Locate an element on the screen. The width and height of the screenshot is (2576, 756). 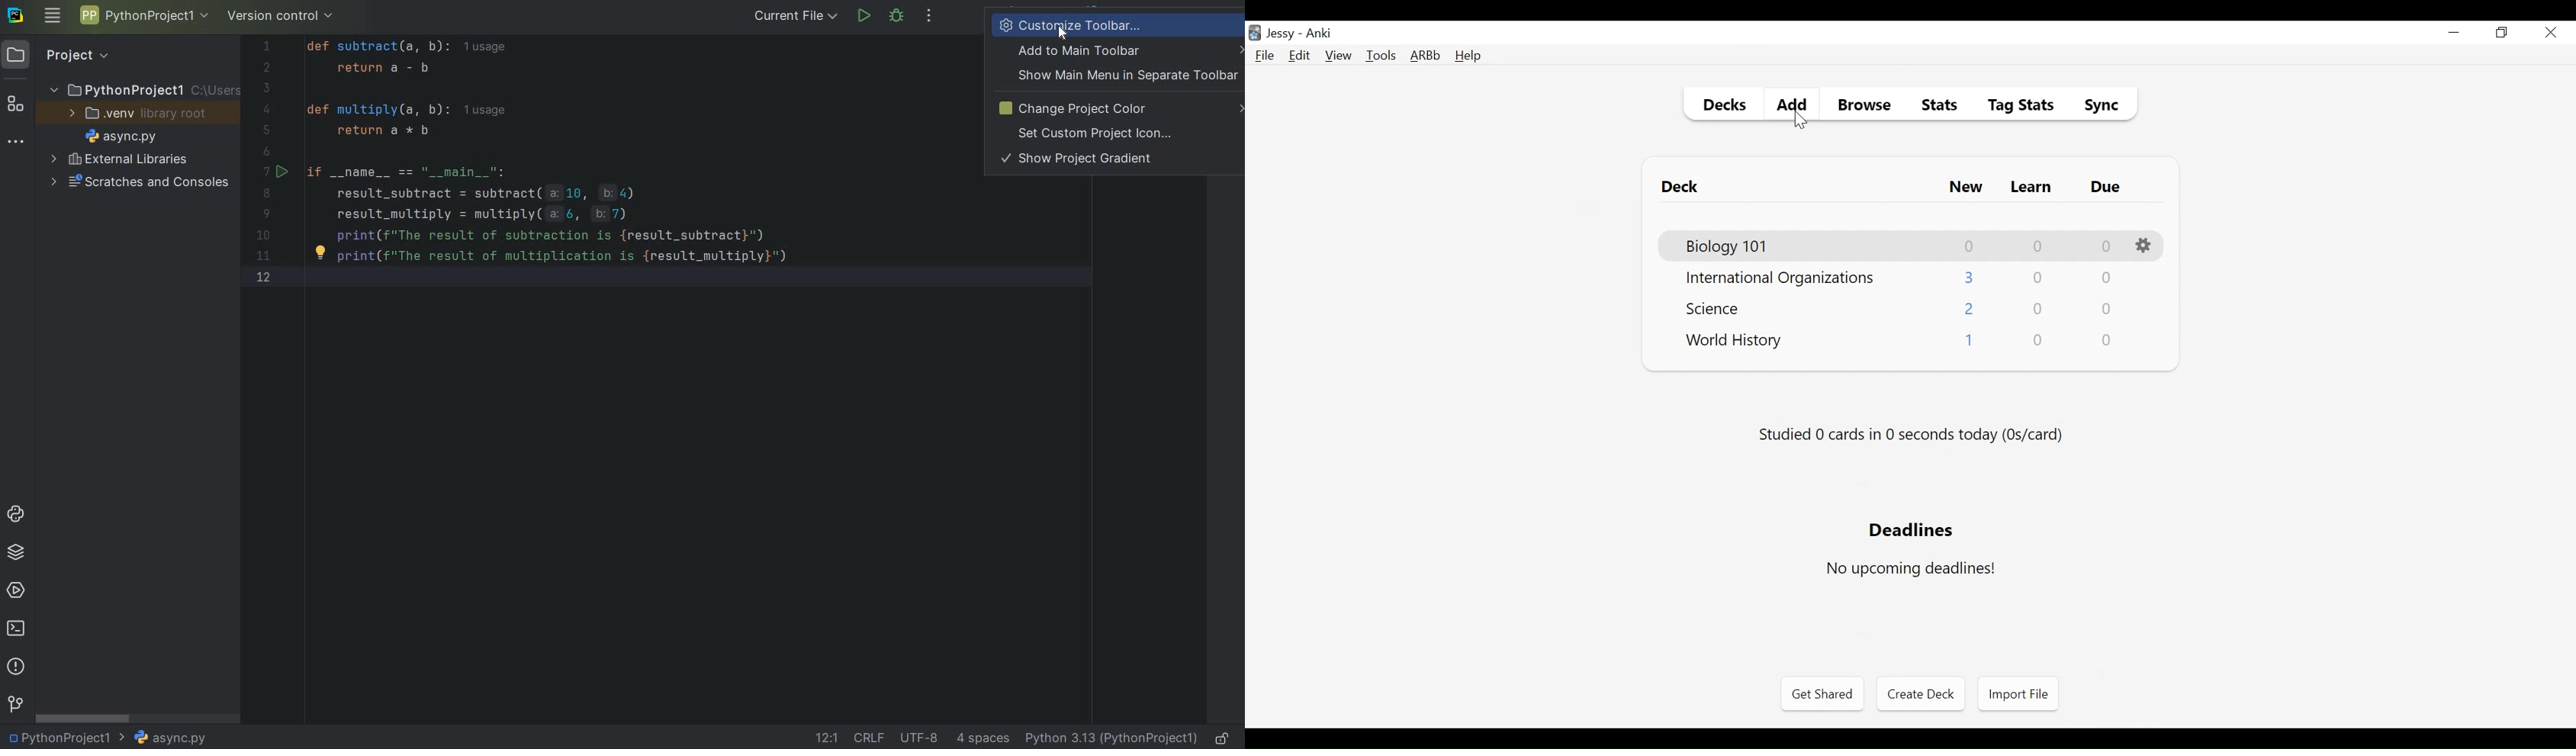
FILE NAME is located at coordinates (169, 738).